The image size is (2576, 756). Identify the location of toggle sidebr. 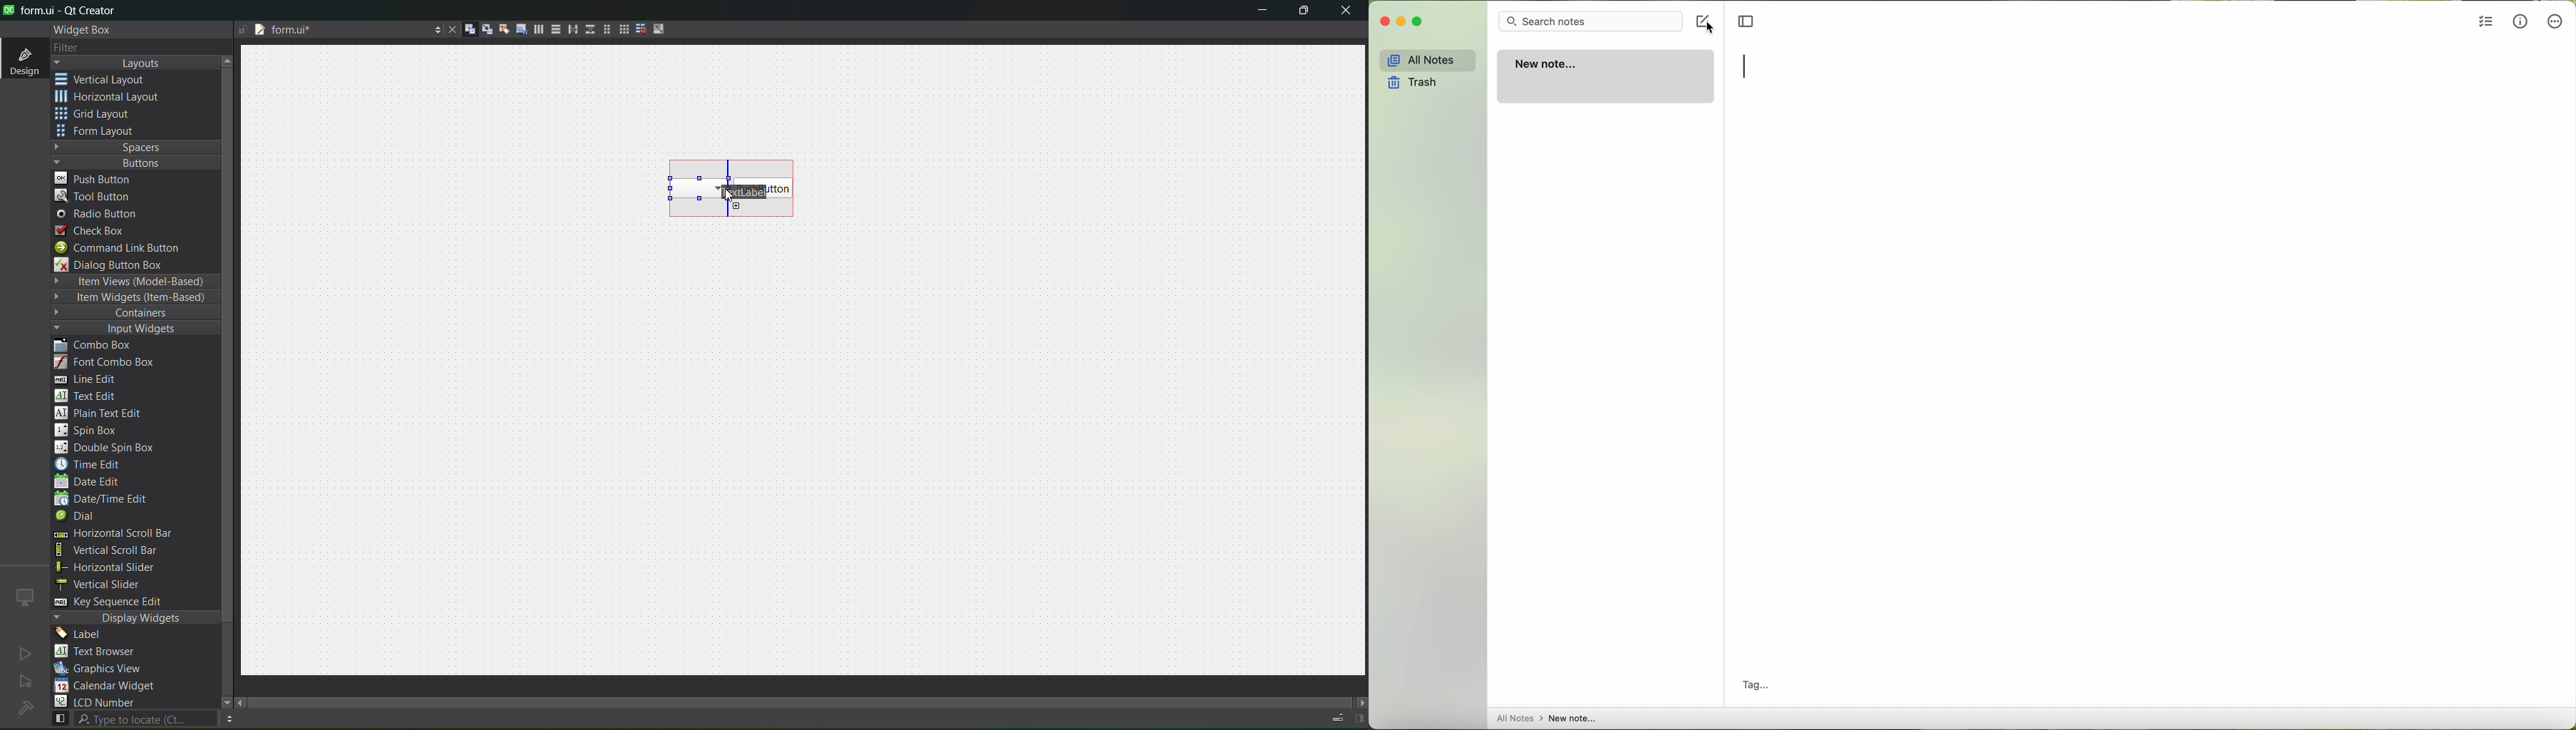
(1745, 22).